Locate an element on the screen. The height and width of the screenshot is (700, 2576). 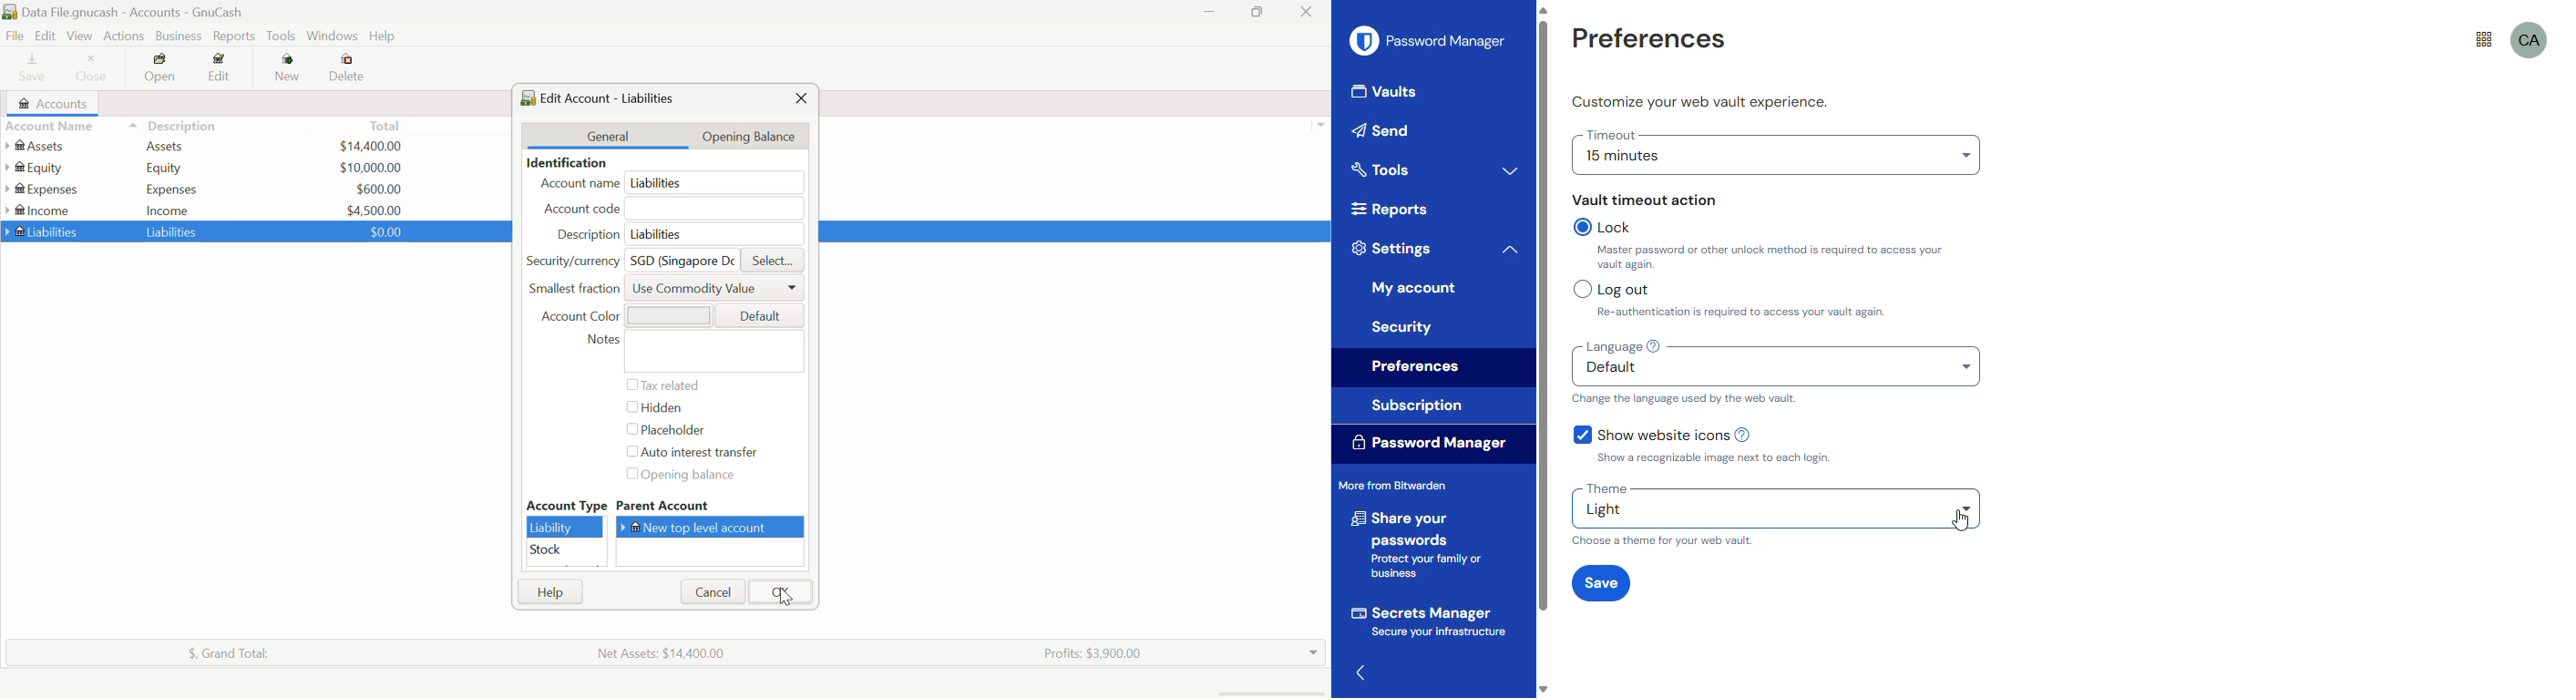
Account name: Liabilities is located at coordinates (670, 183).